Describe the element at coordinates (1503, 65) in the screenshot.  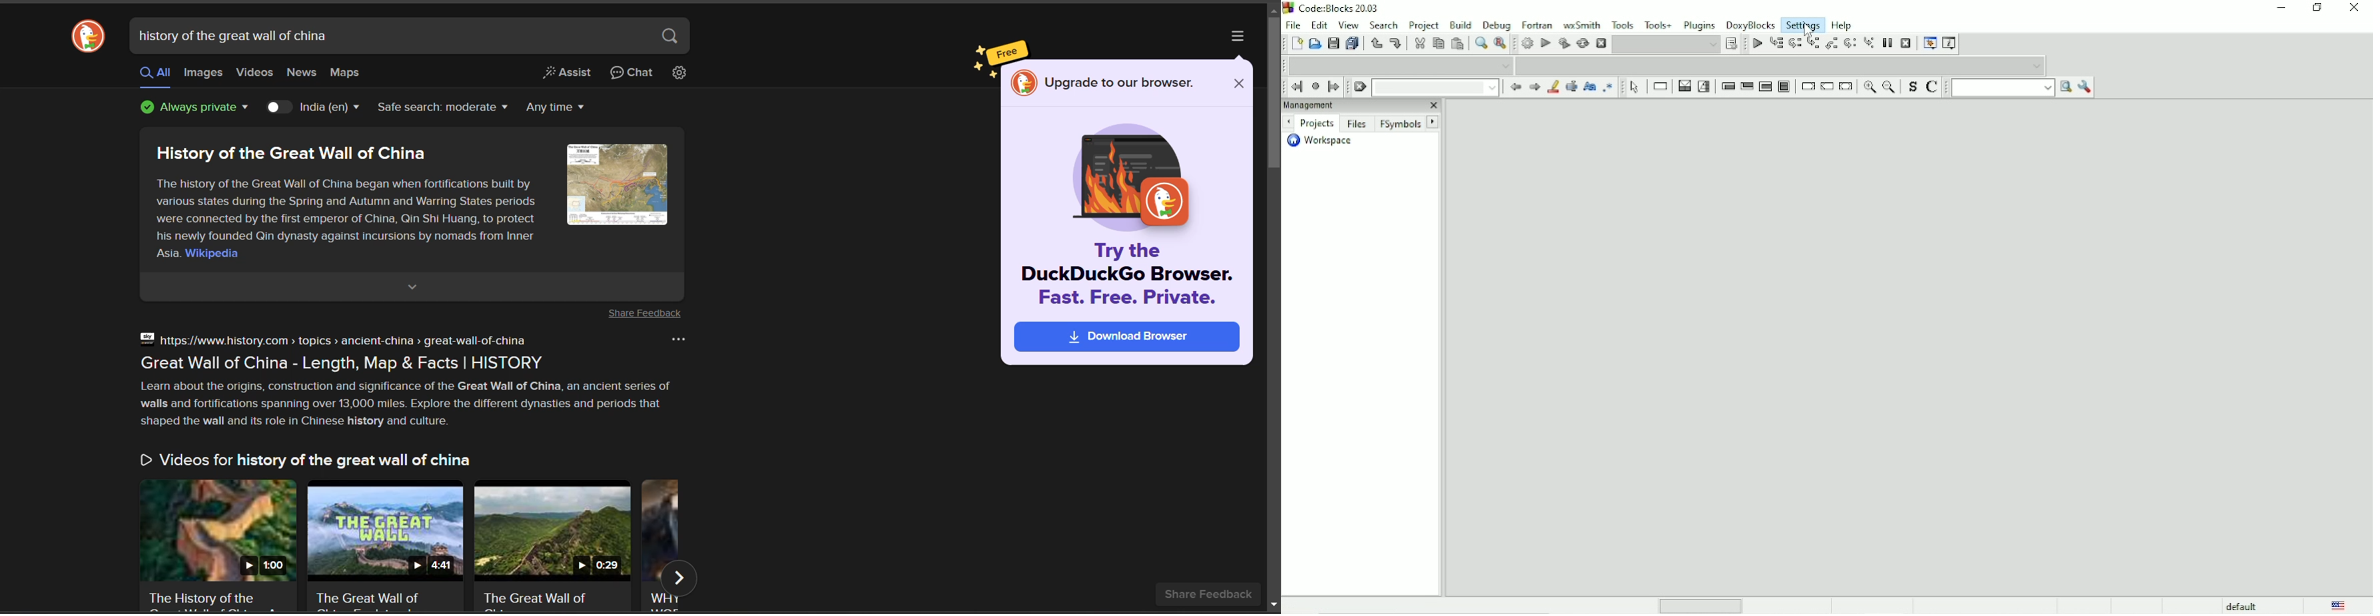
I see `Drop down` at that location.